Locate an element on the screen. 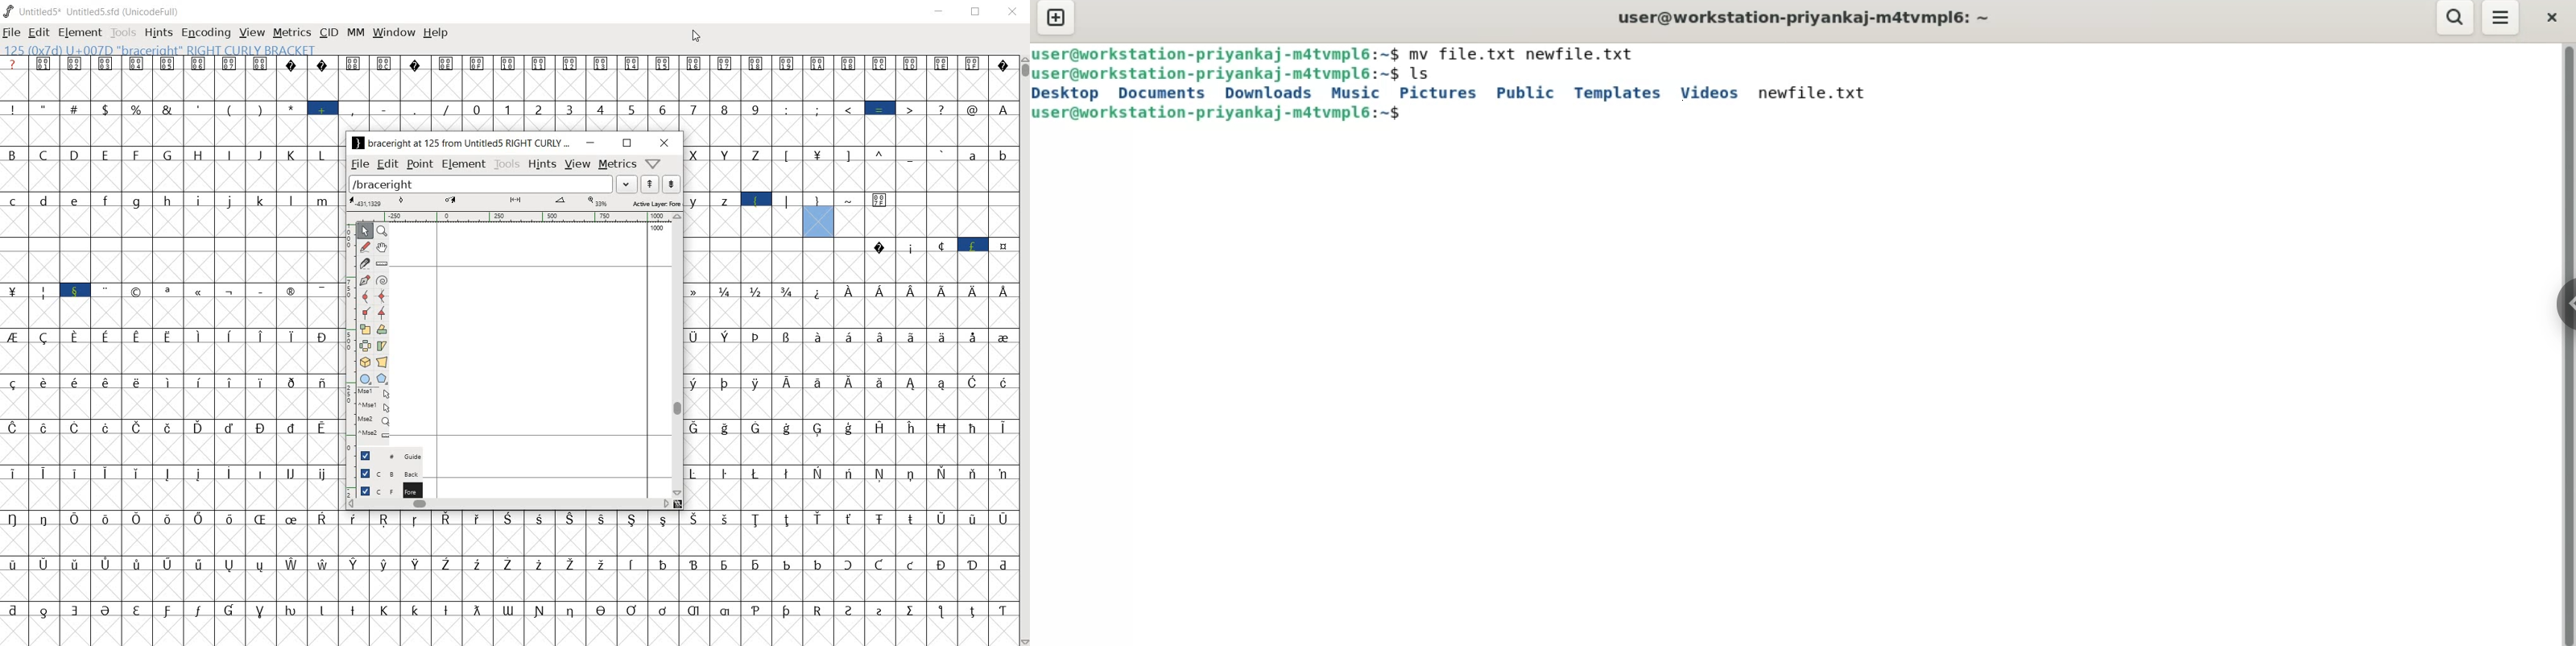  rectangle or ellipse is located at coordinates (363, 378).